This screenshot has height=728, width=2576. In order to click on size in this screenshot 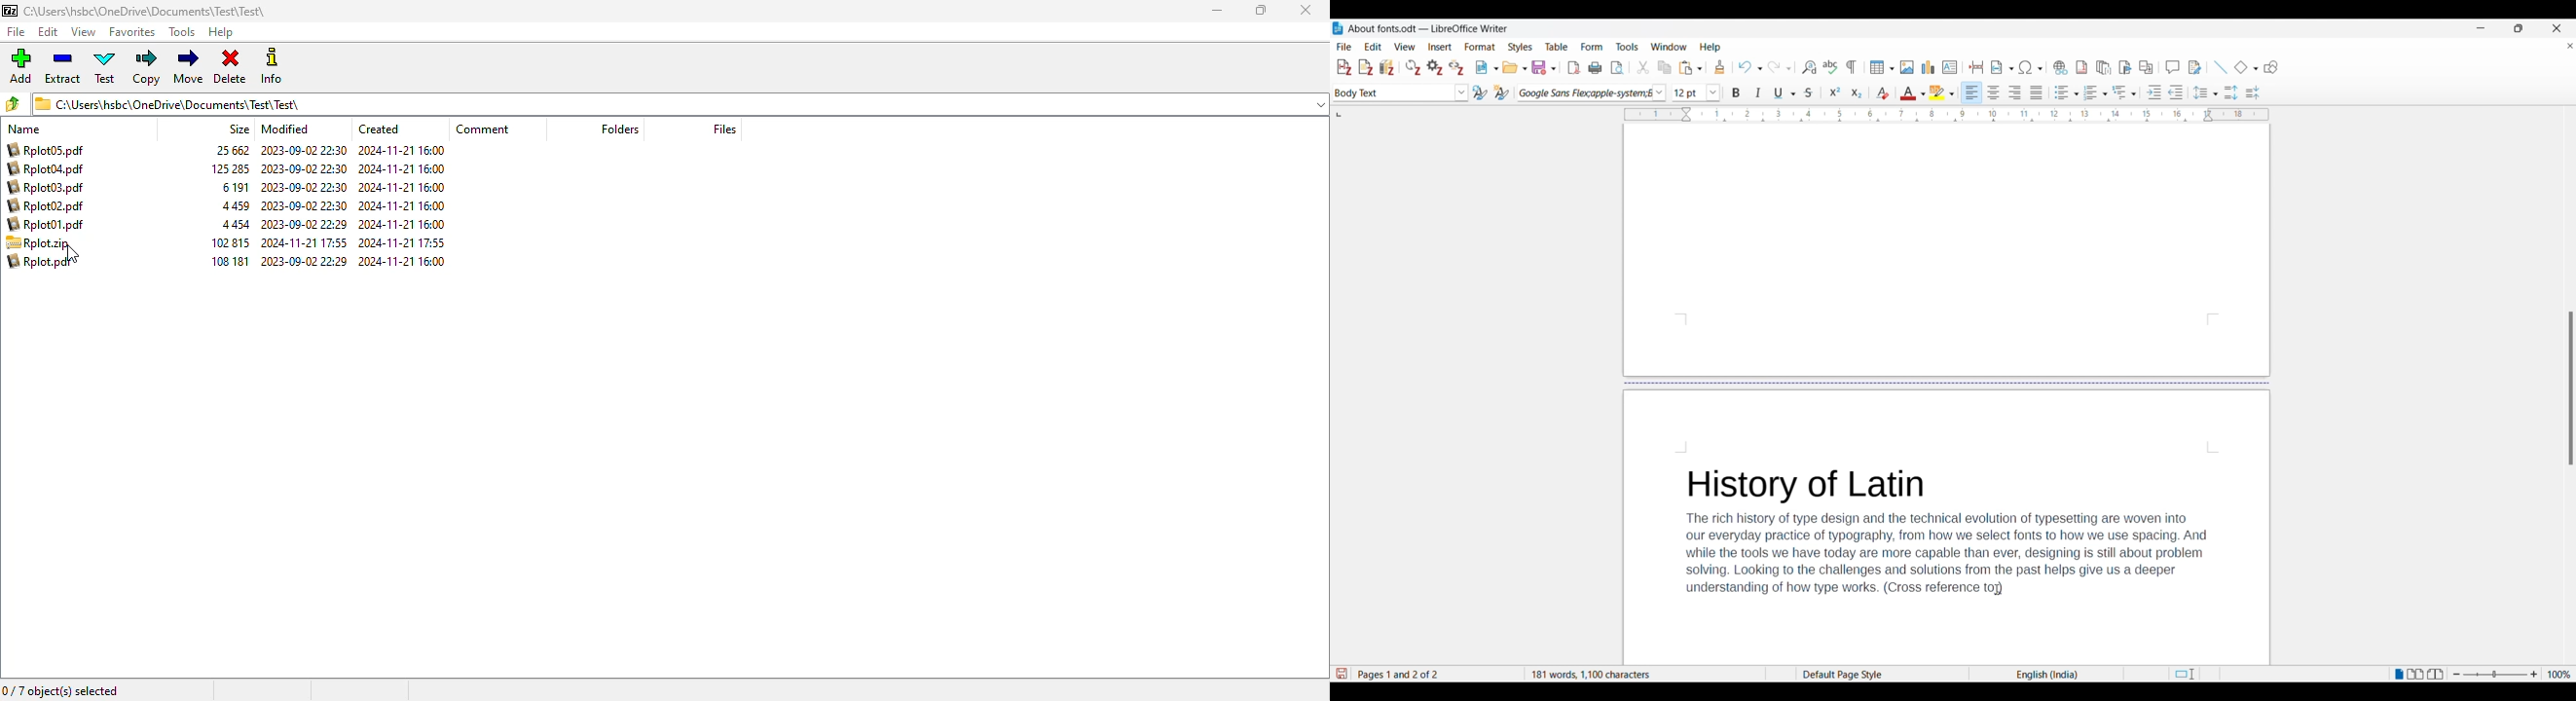, I will do `click(239, 129)`.